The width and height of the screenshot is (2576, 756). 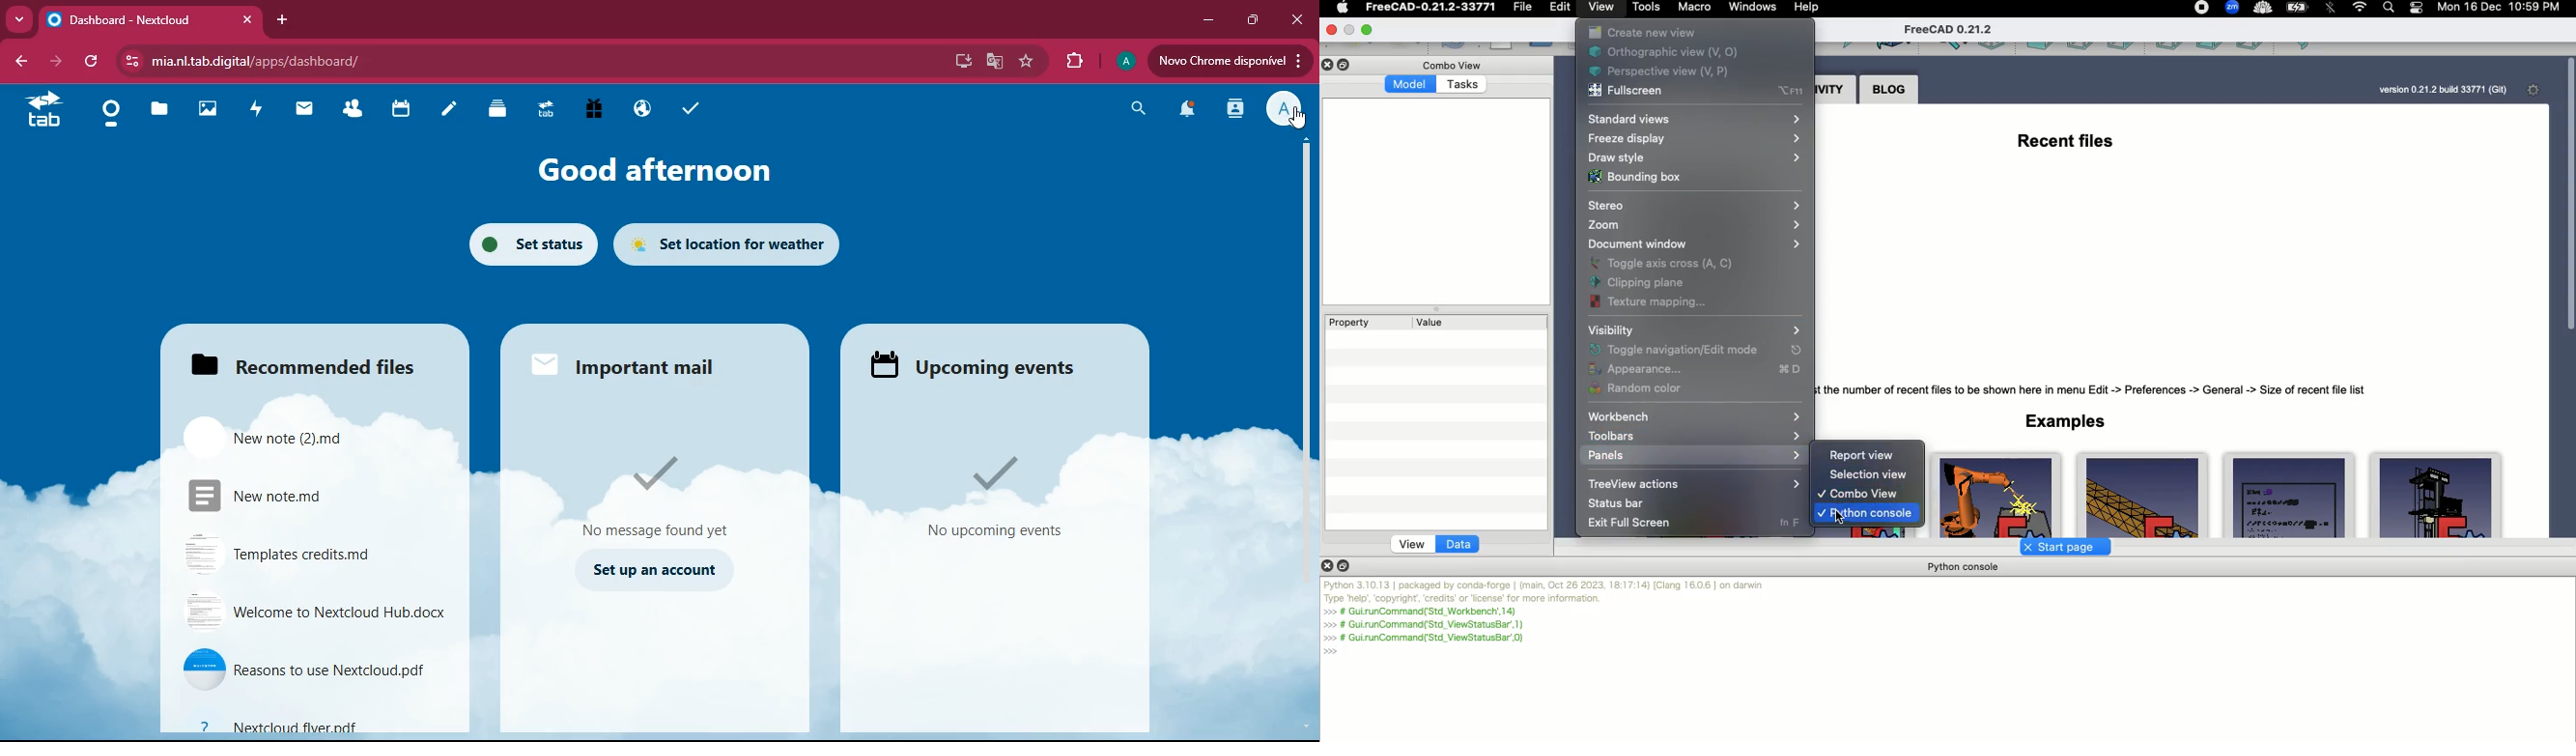 I want to click on profile, so click(x=1286, y=107).